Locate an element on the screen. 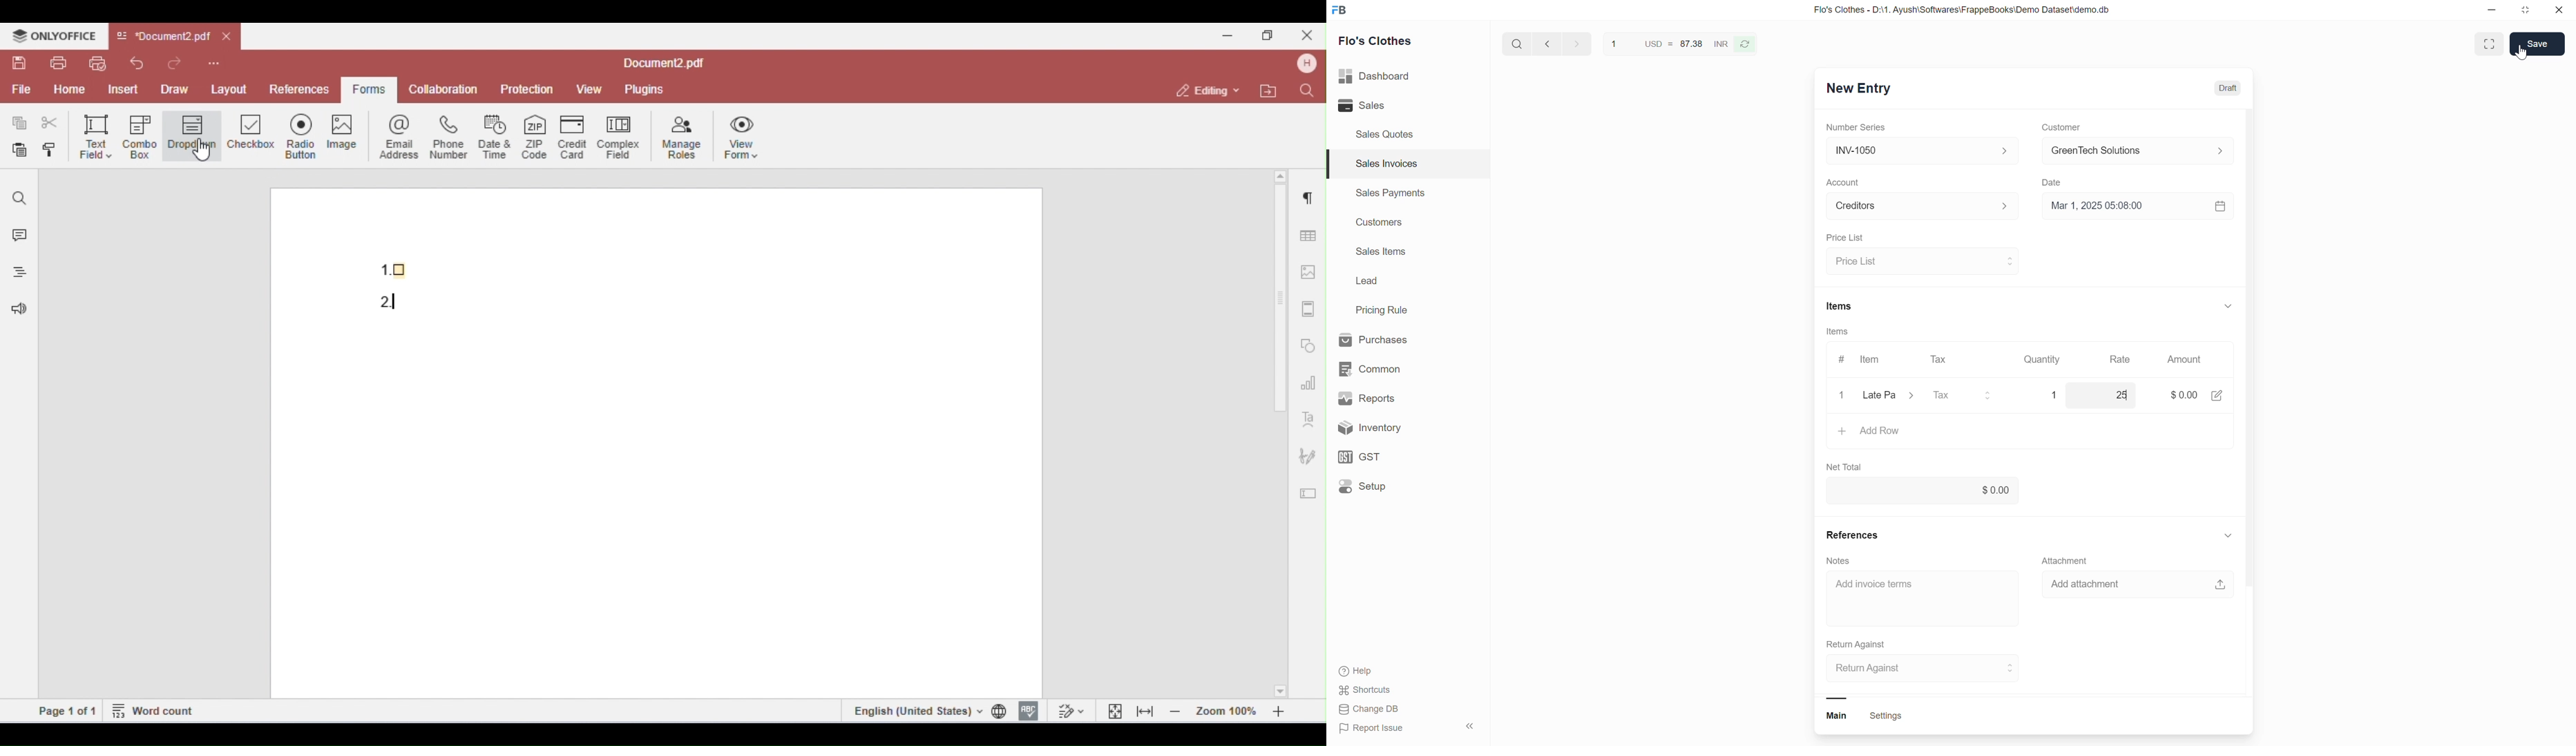 This screenshot has width=2576, height=756. full screen is located at coordinates (2491, 43).